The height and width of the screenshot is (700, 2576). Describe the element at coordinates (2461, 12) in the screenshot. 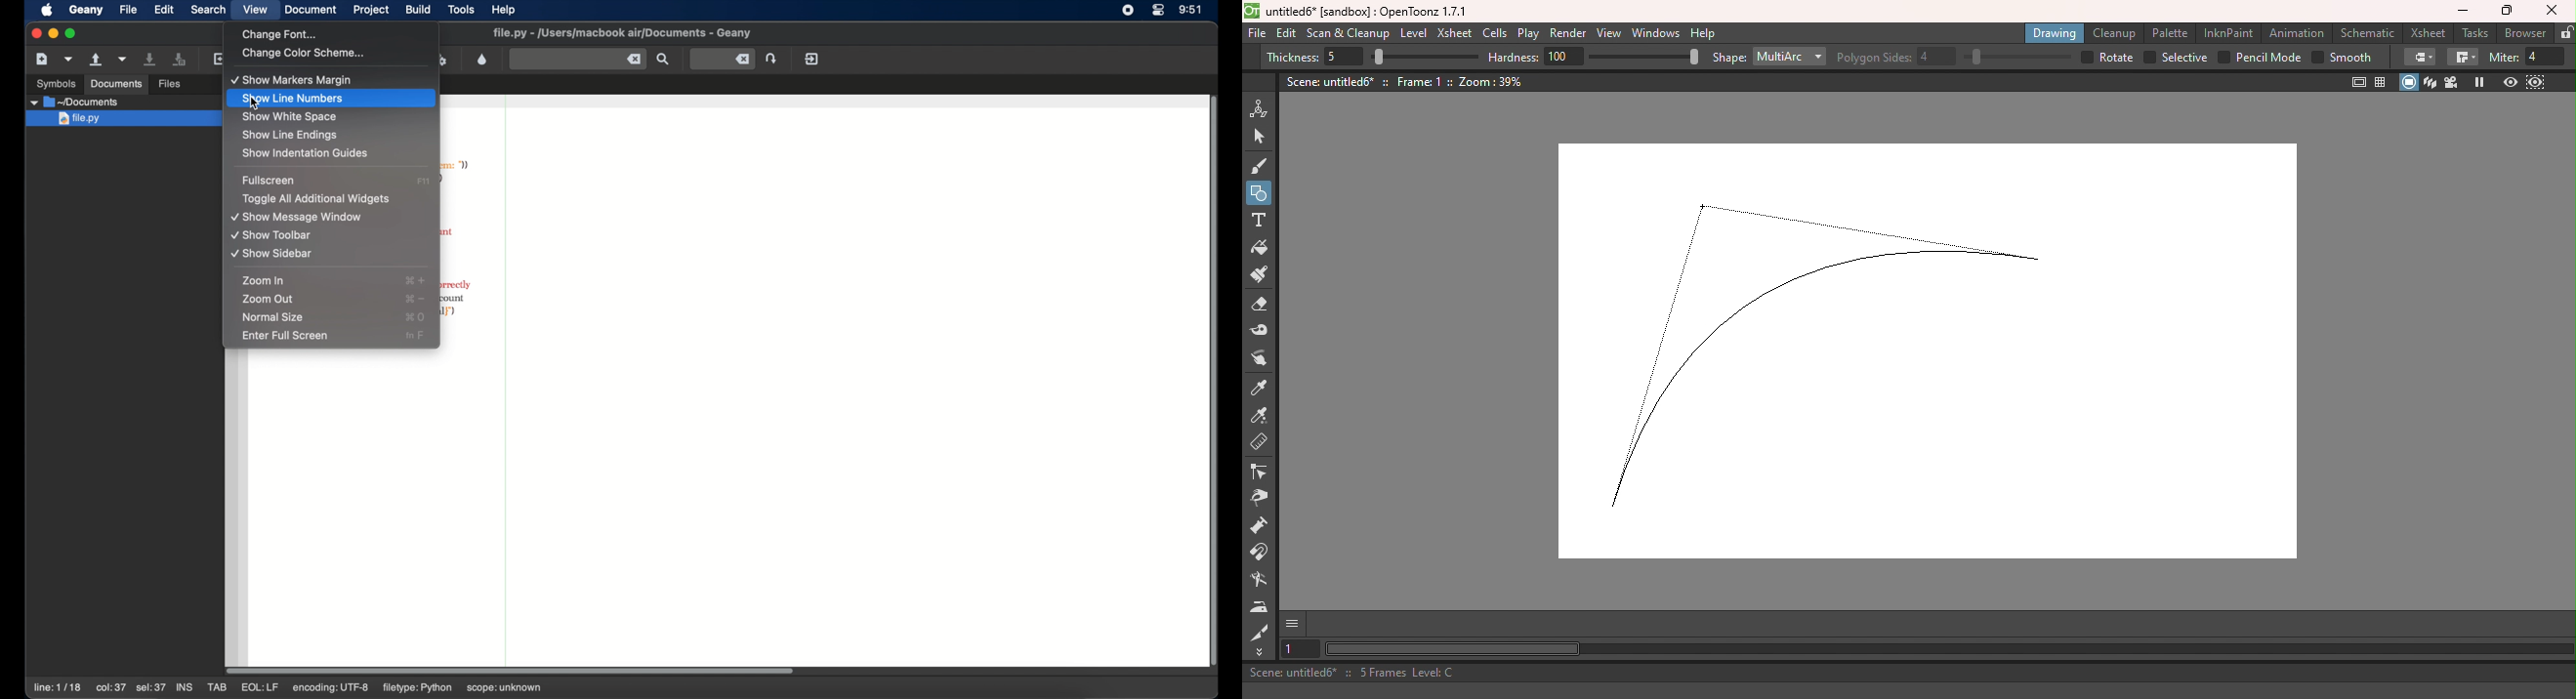

I see `Minimize` at that location.